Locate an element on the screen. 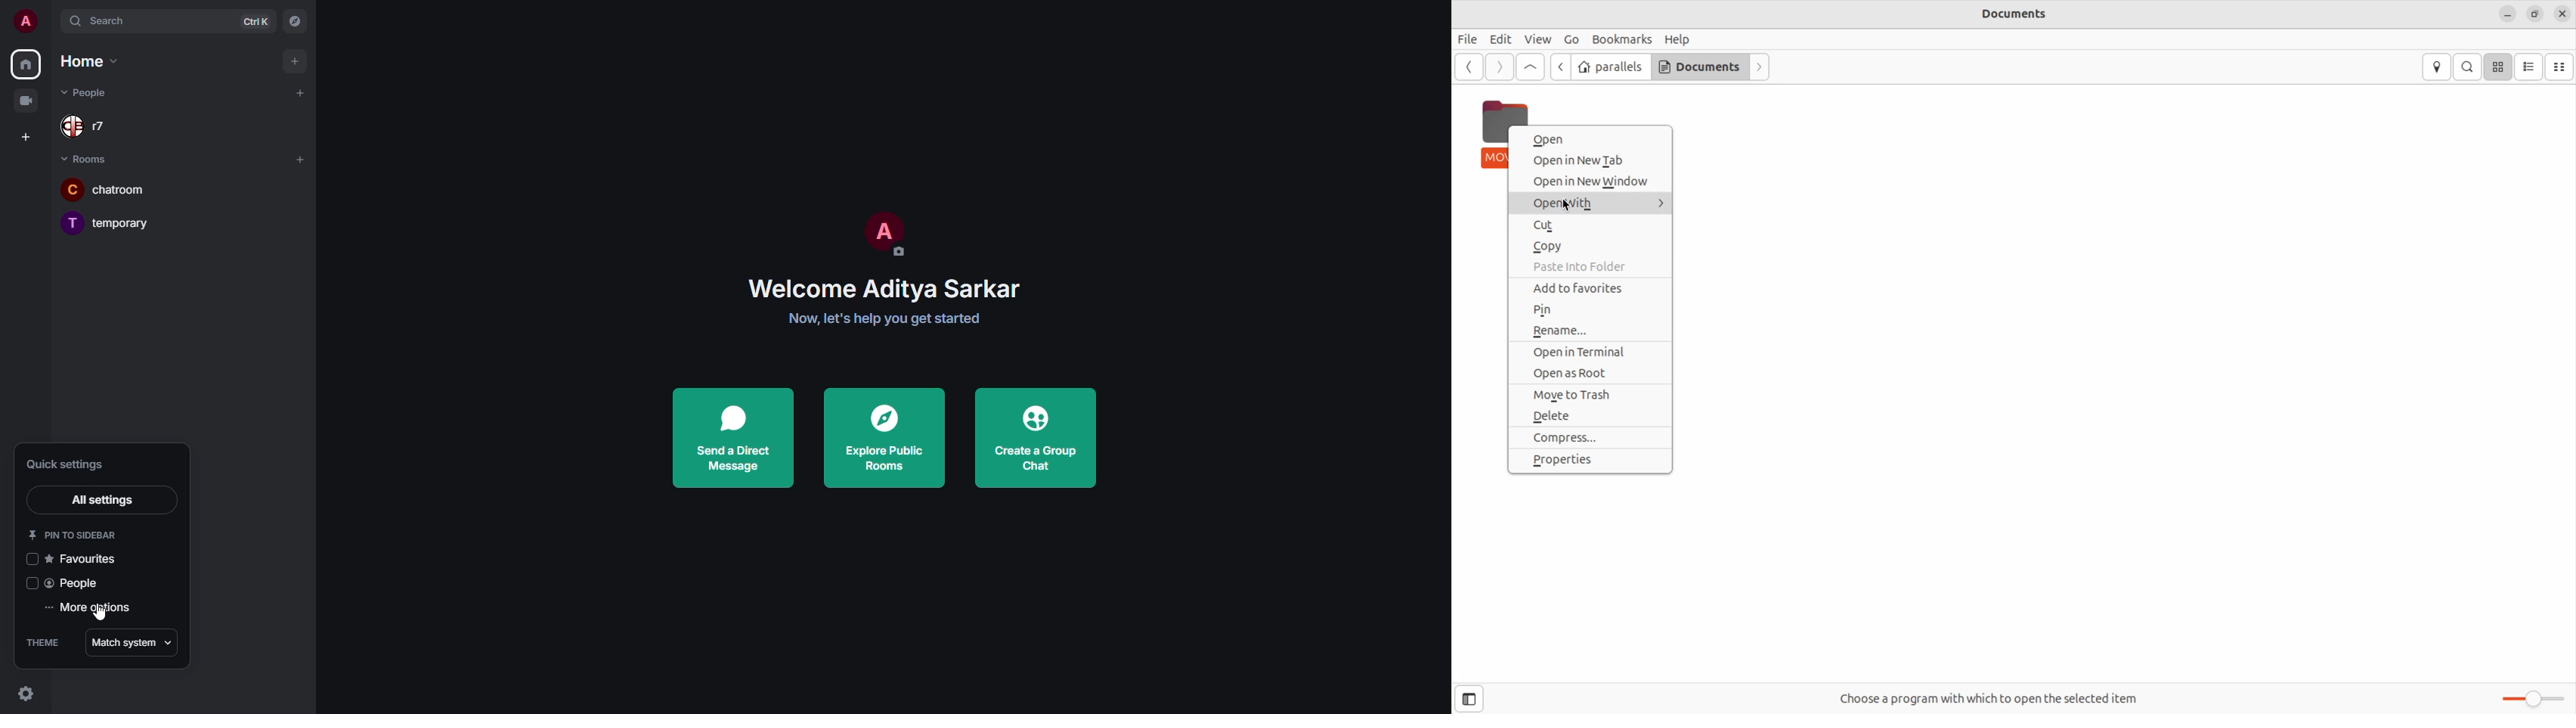  room is located at coordinates (84, 158).